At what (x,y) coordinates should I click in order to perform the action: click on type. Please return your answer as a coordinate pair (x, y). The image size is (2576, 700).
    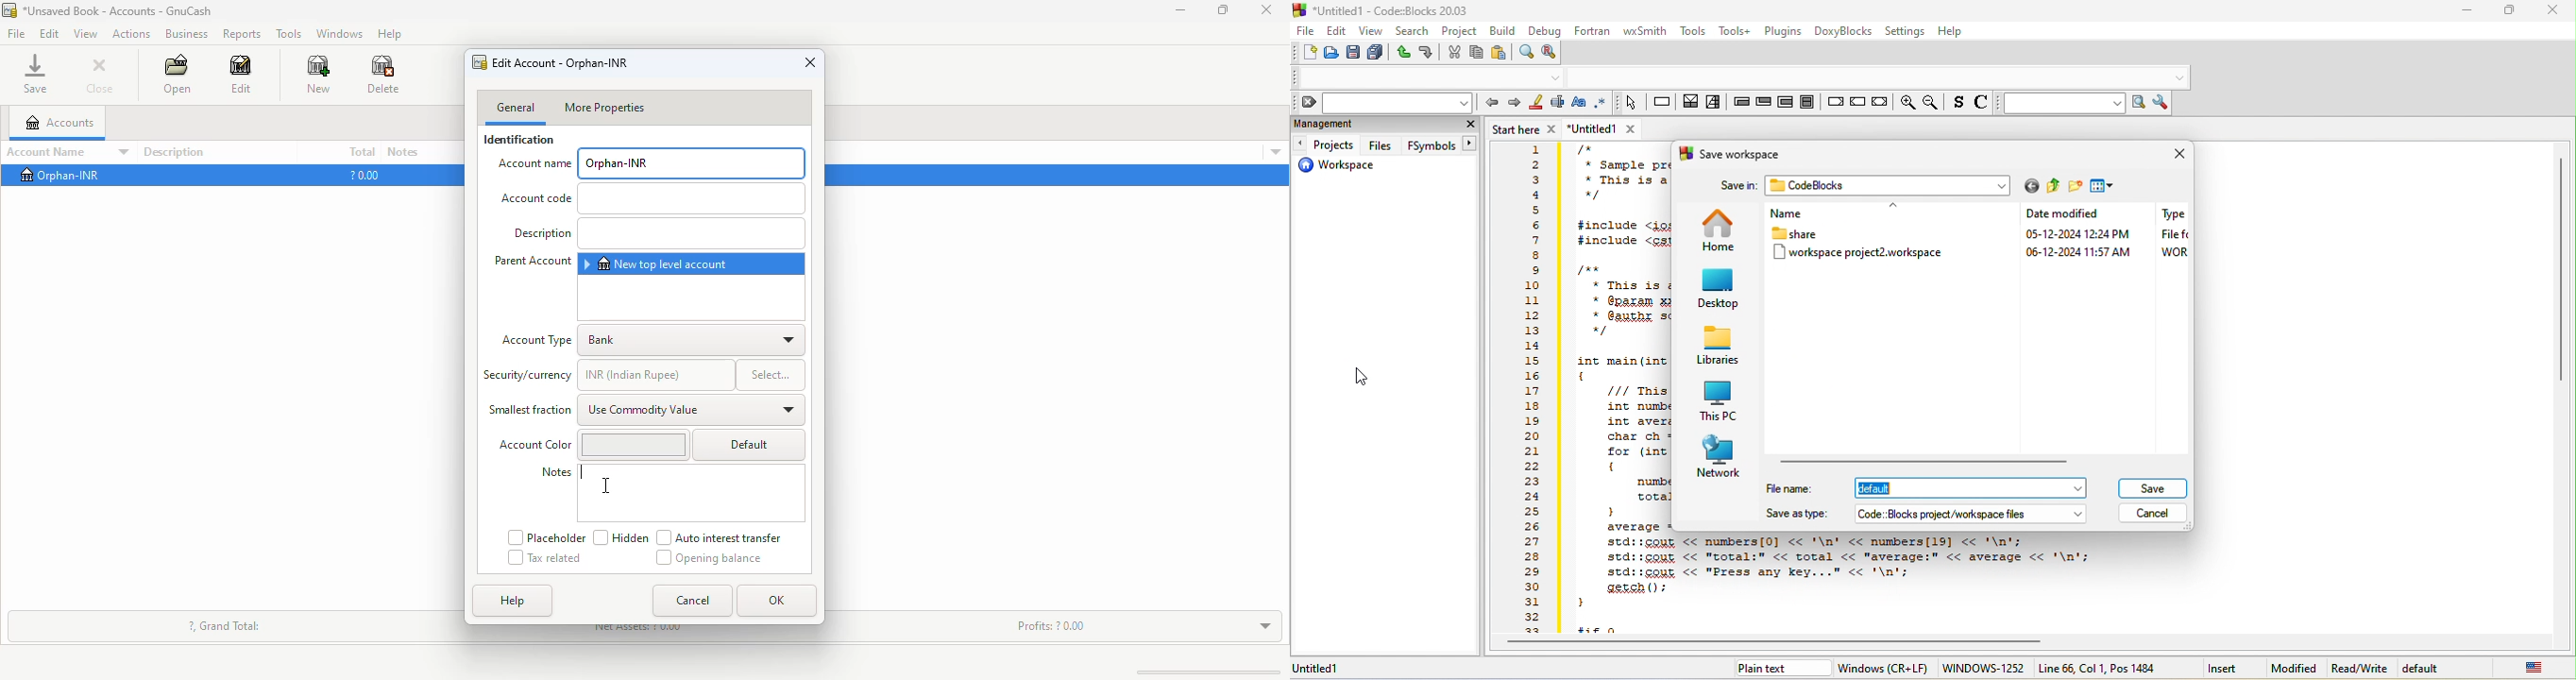
    Looking at the image, I should click on (2170, 235).